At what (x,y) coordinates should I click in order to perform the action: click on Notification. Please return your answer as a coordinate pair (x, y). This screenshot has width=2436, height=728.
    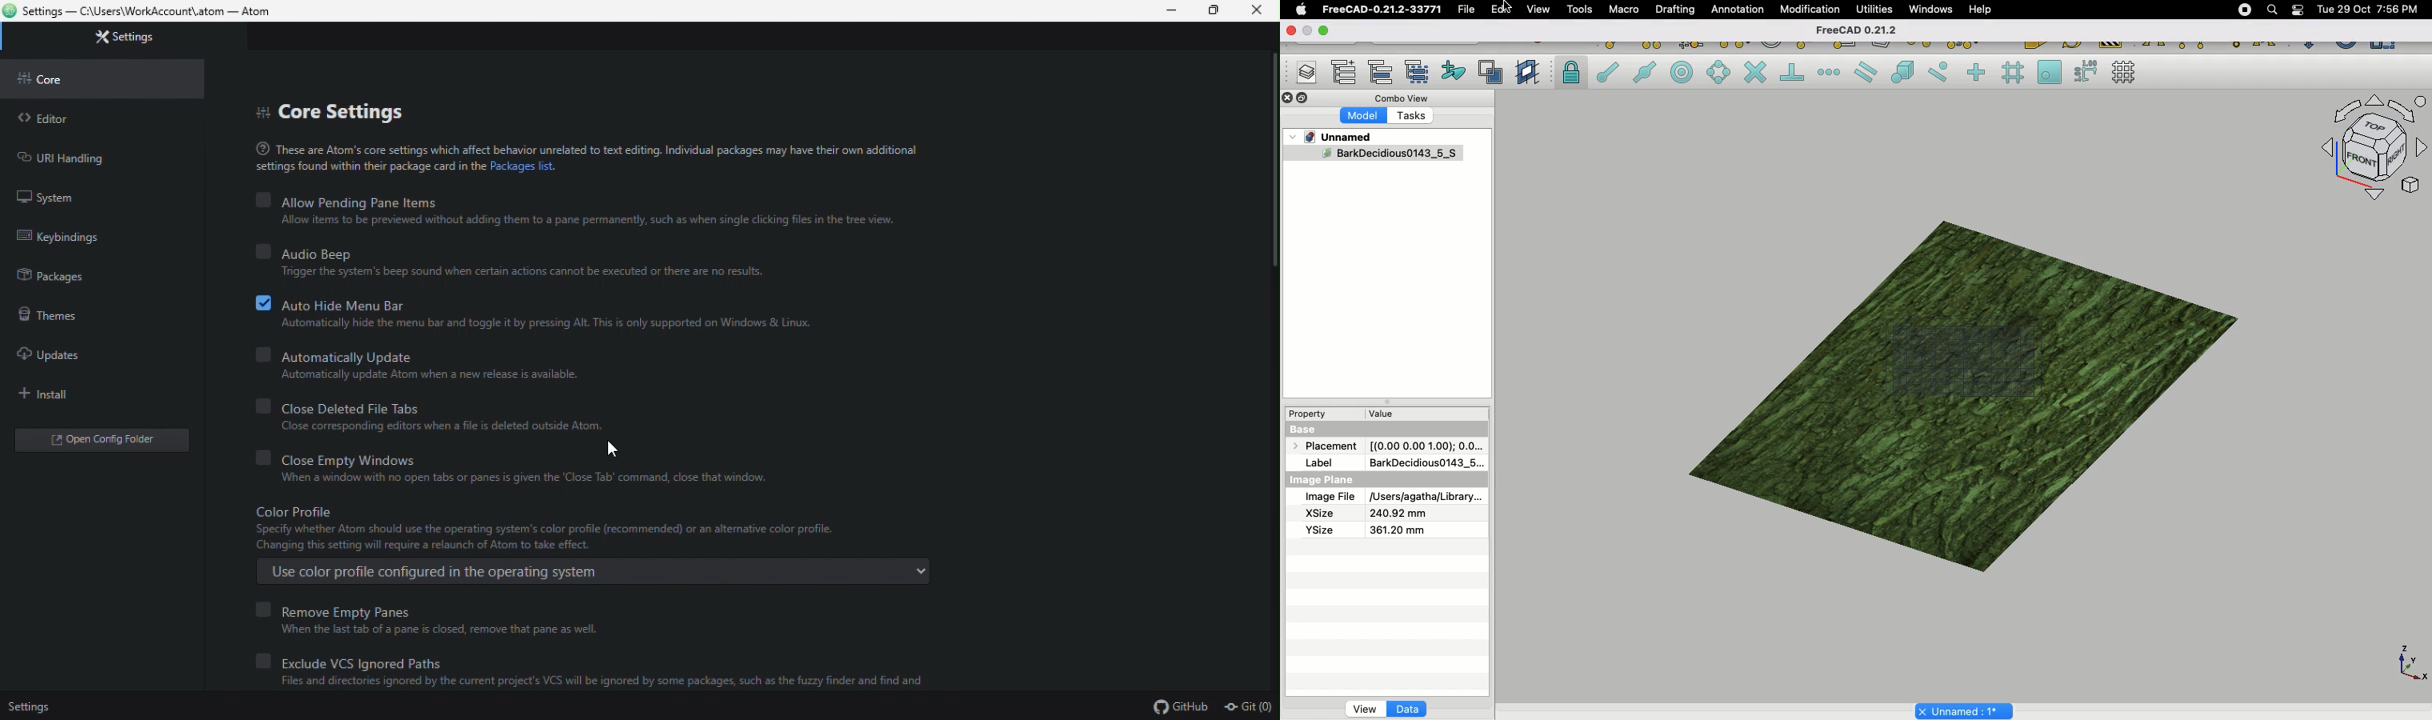
    Looking at the image, I should click on (2299, 9).